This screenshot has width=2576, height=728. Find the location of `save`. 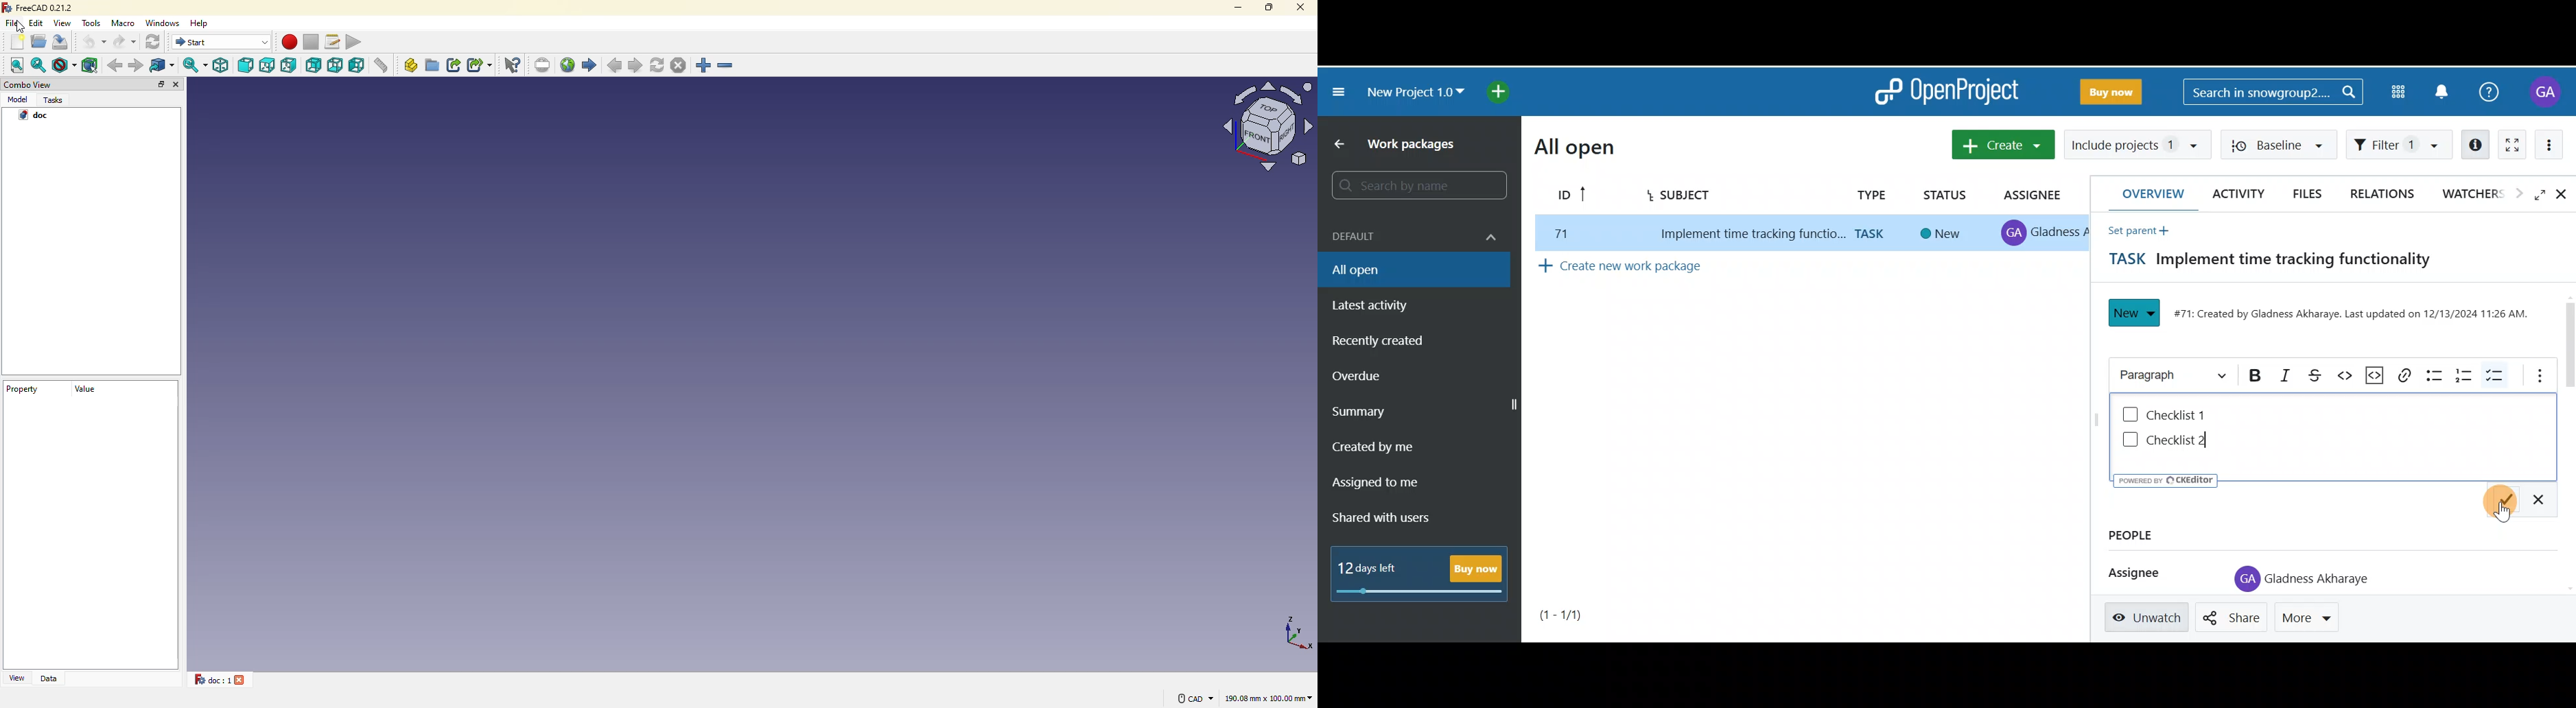

save is located at coordinates (65, 43).